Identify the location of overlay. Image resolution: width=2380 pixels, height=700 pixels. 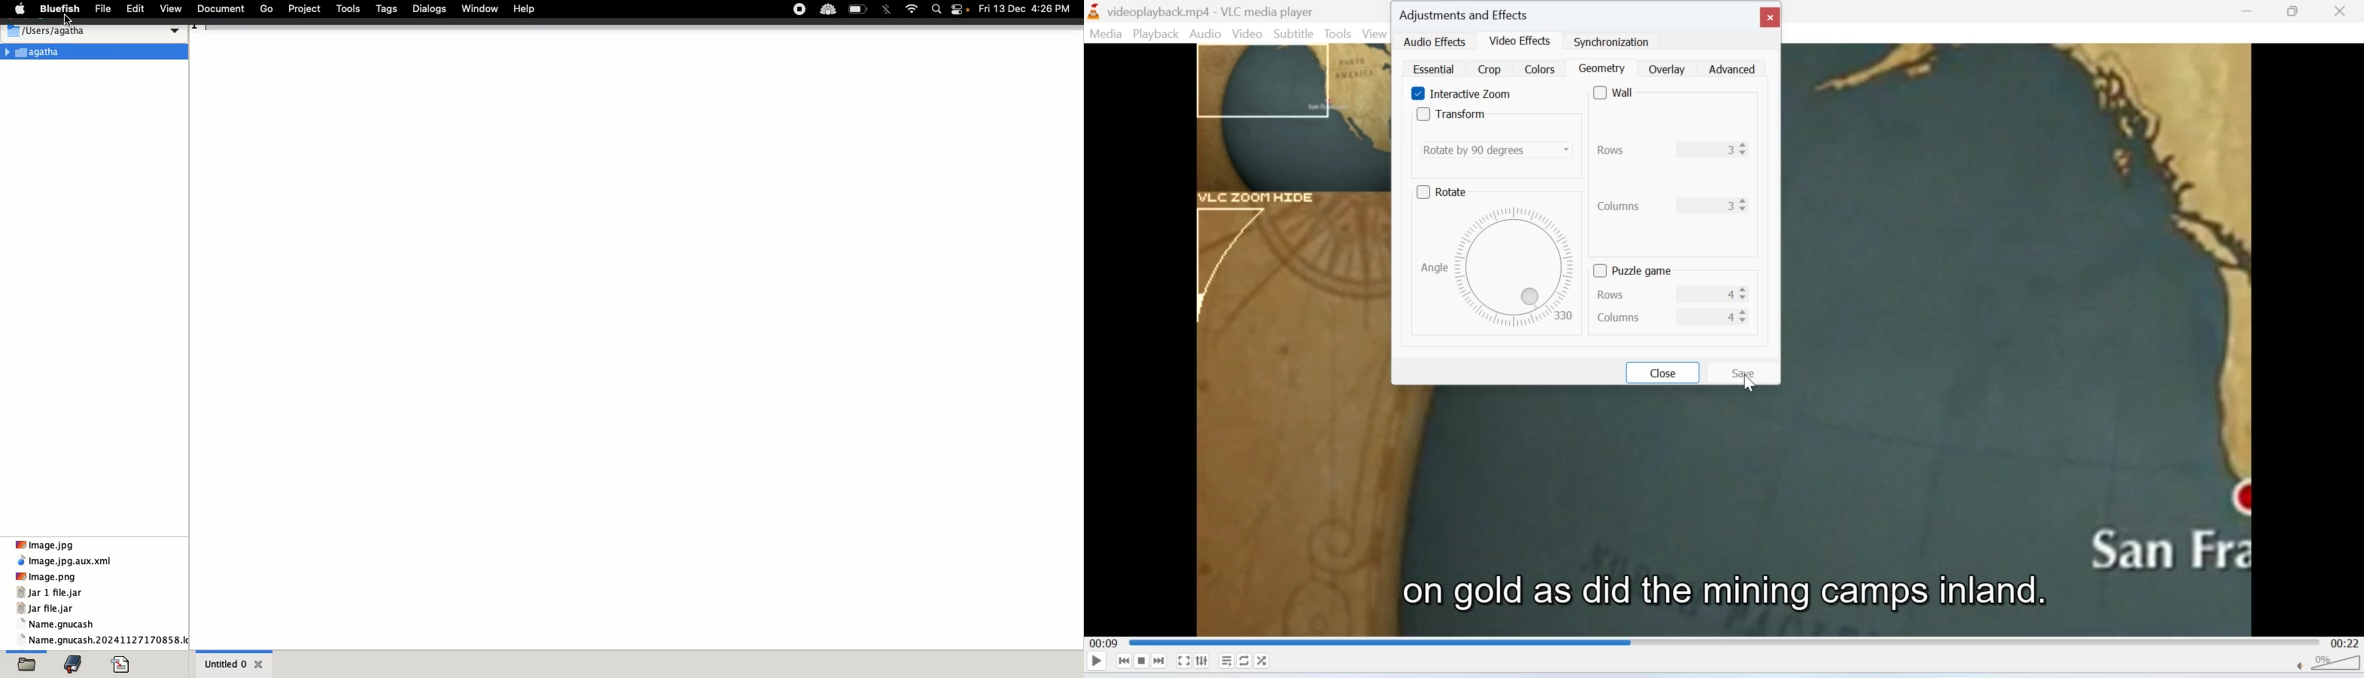
(1664, 69).